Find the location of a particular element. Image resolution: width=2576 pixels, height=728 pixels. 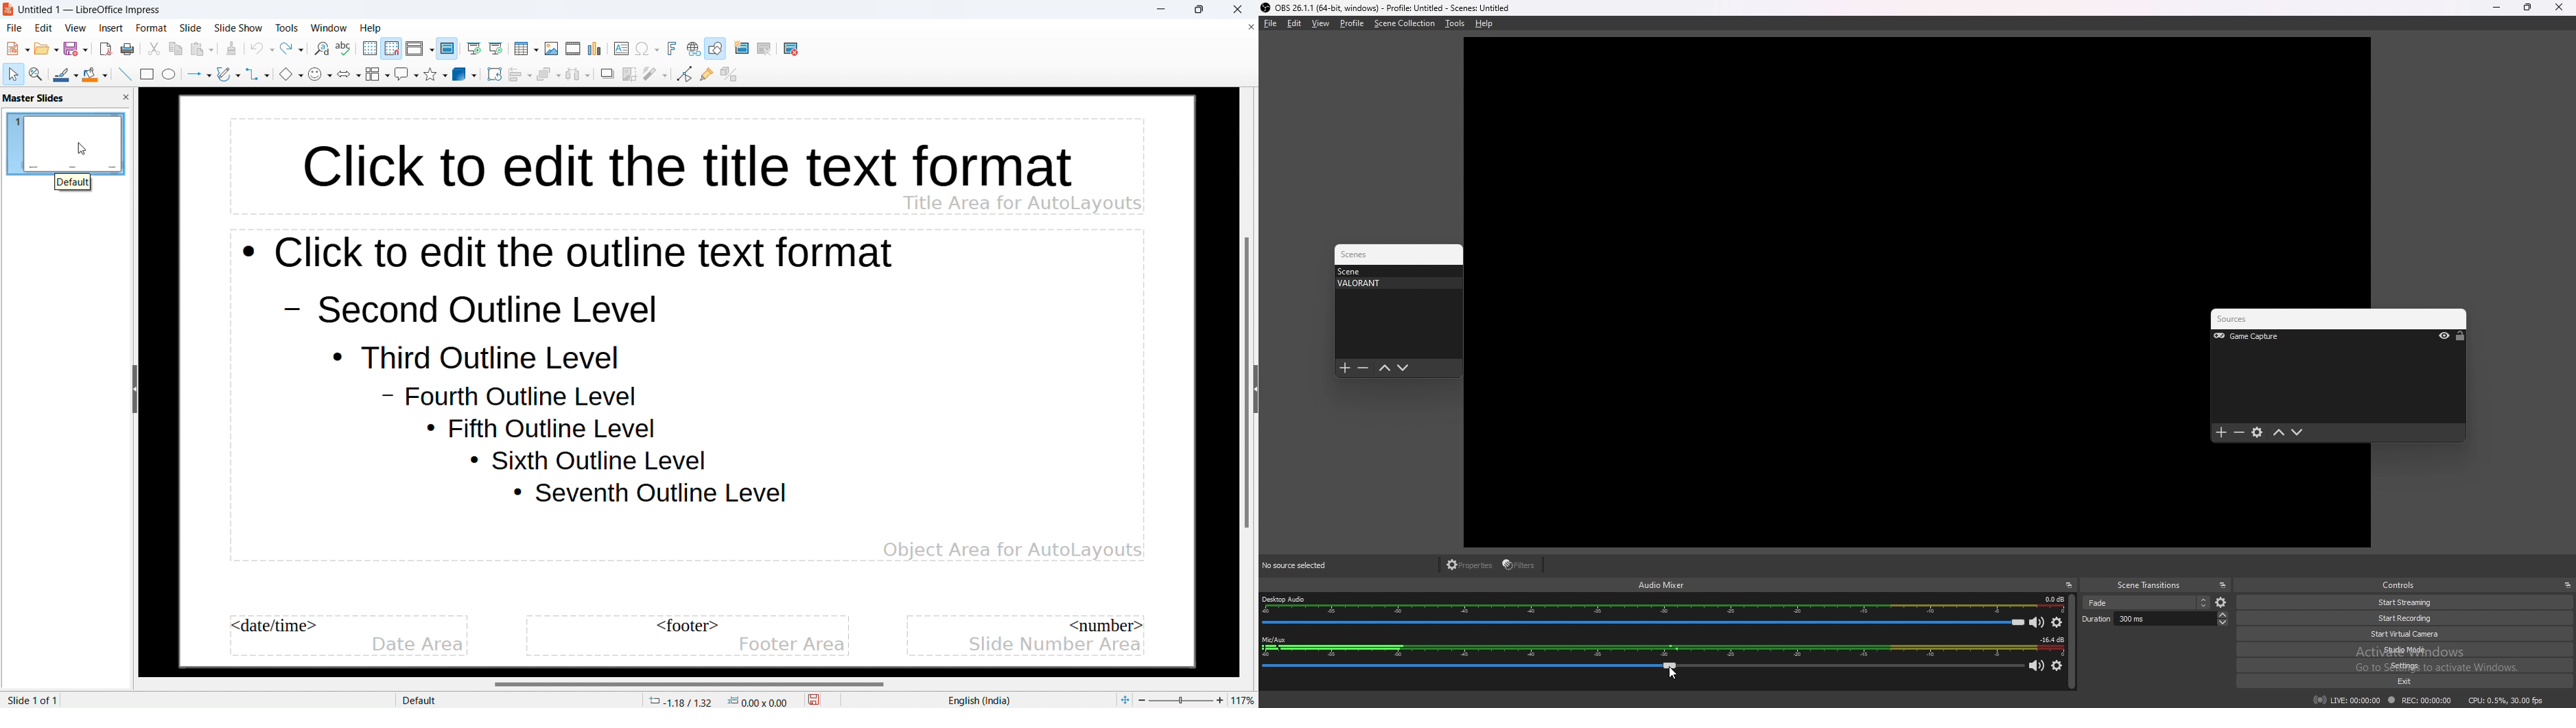

file is located at coordinates (14, 28).